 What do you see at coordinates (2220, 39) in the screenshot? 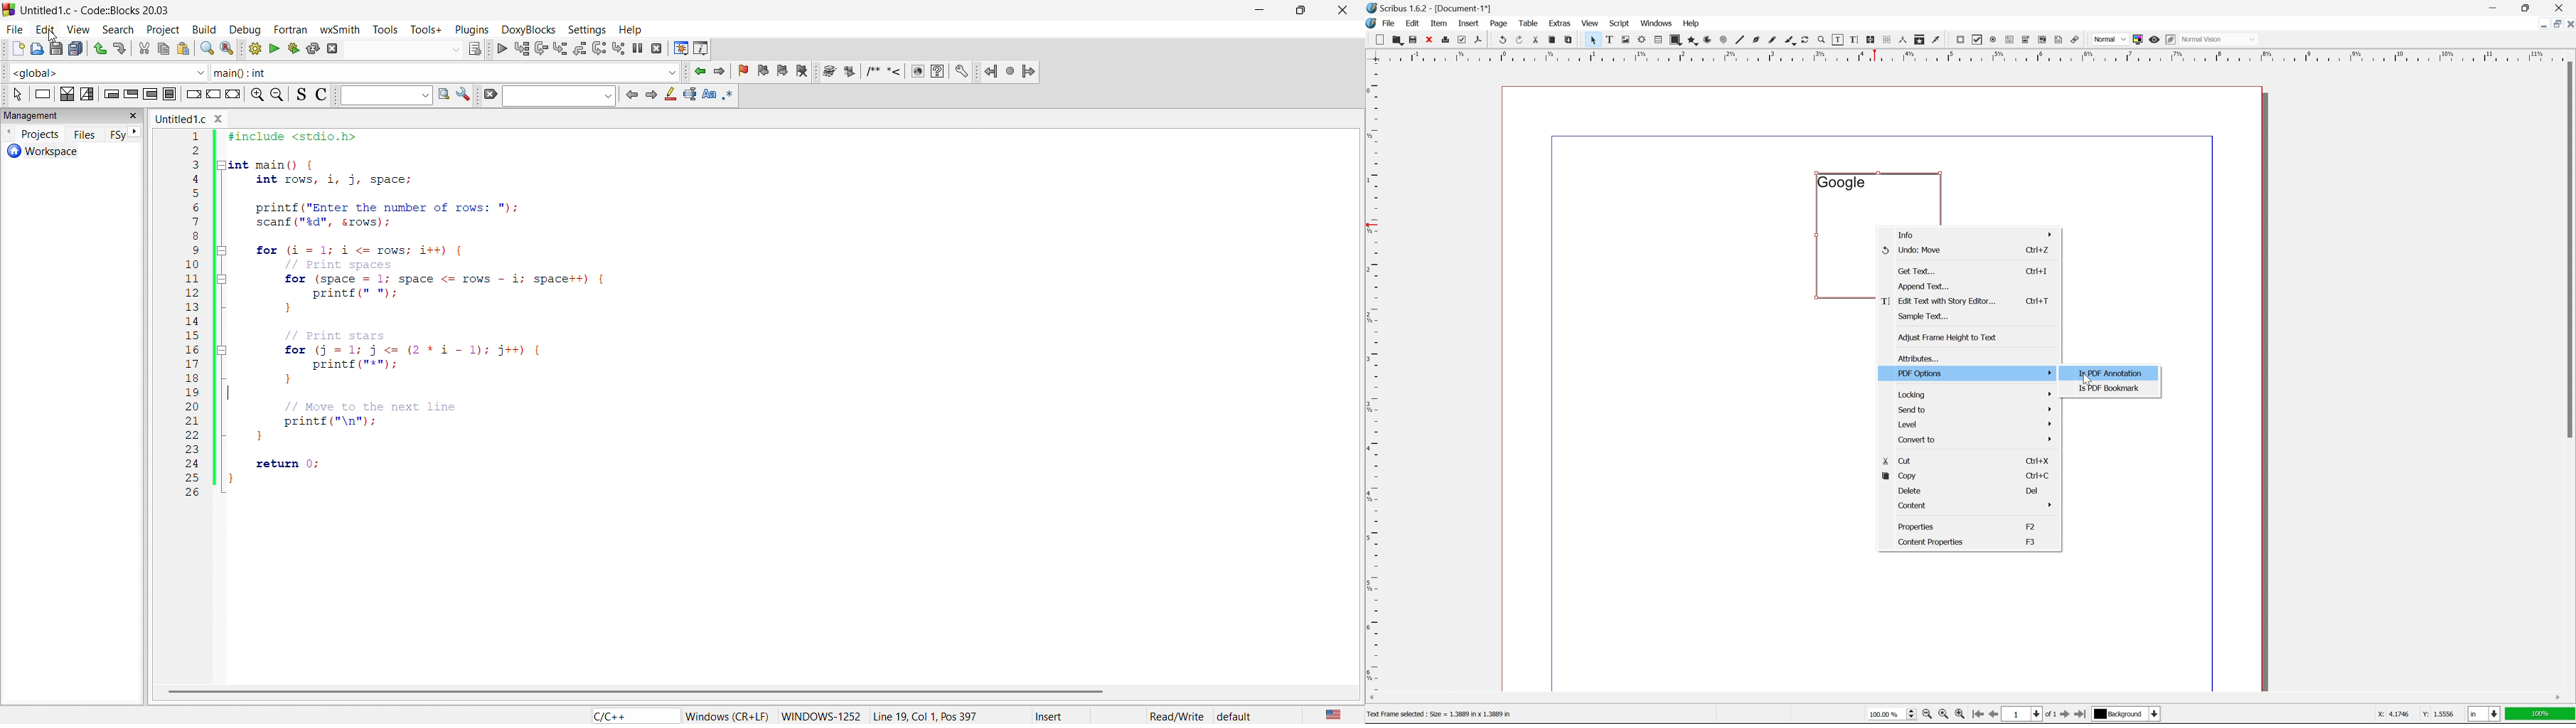
I see `normal vision` at bounding box center [2220, 39].